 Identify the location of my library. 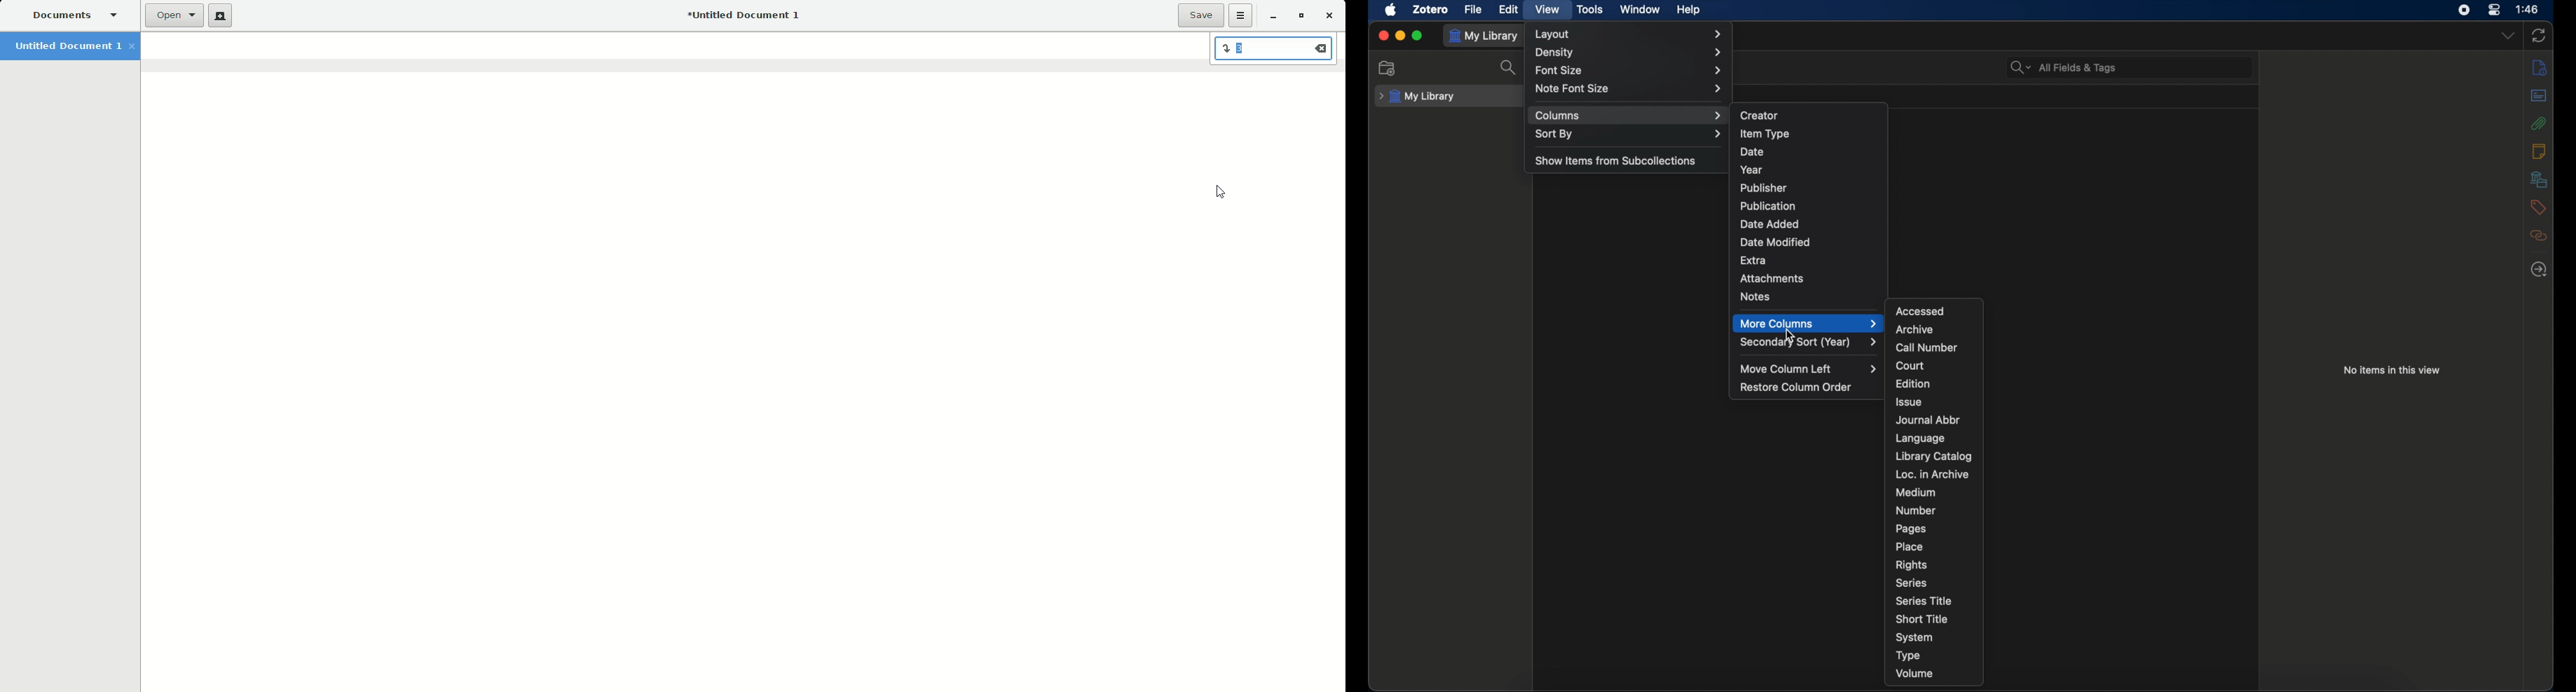
(1485, 36).